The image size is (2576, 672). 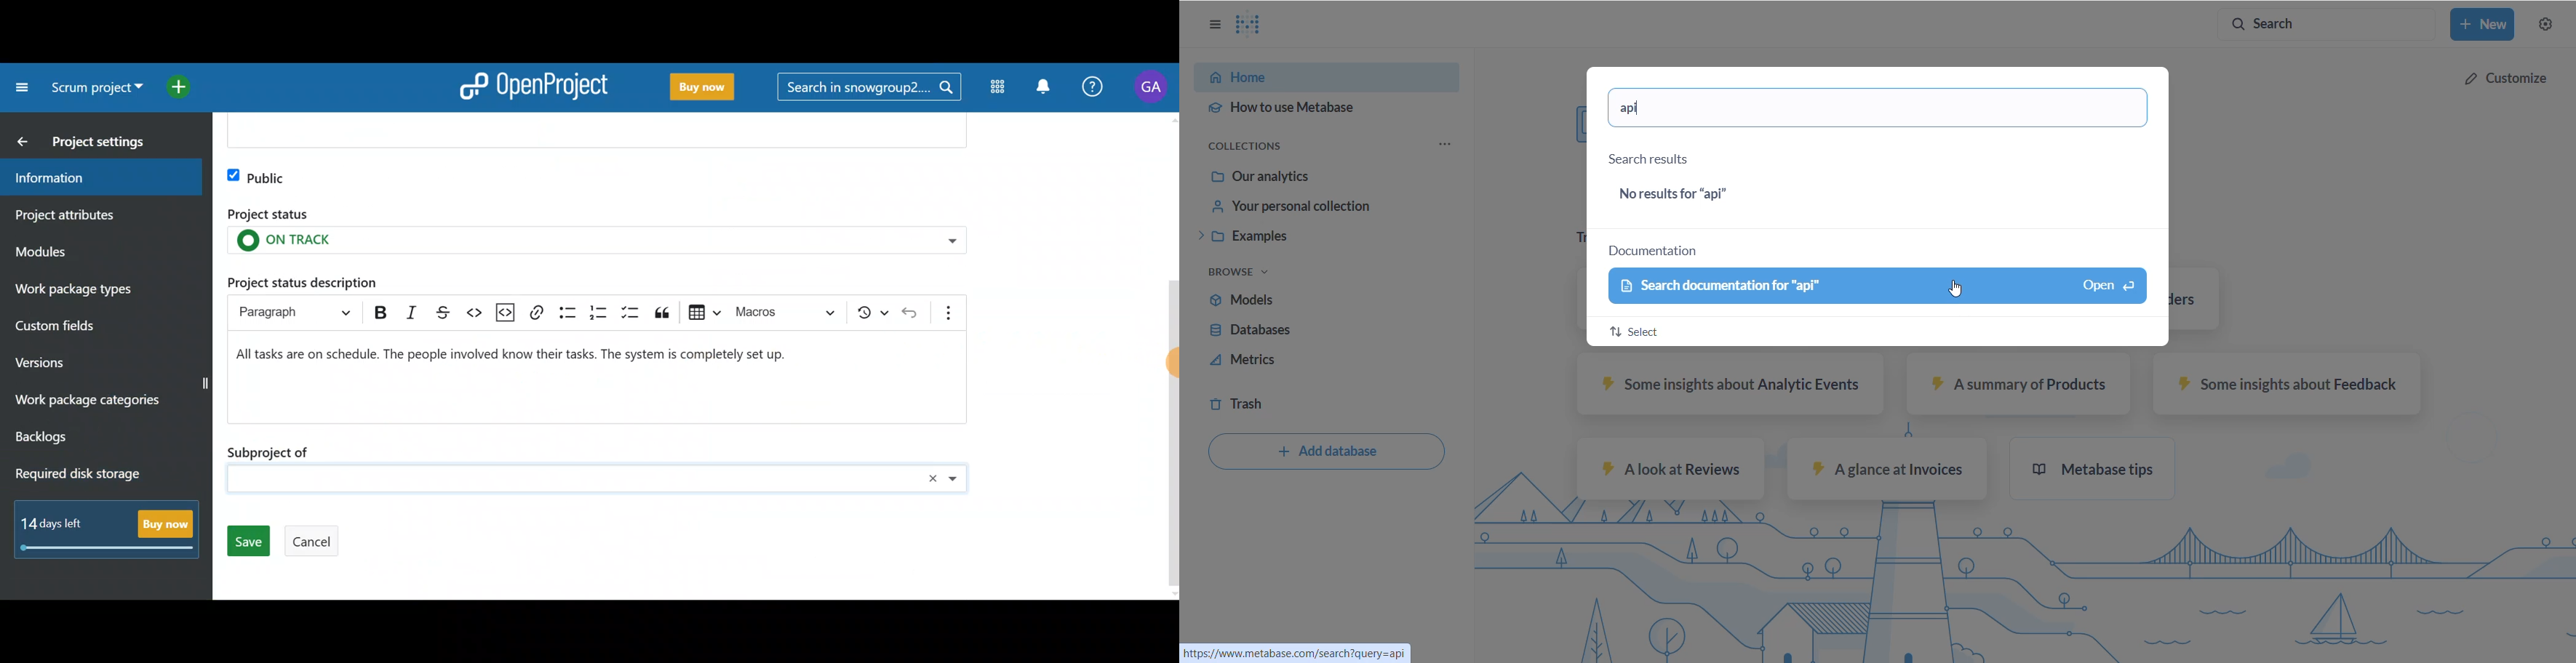 What do you see at coordinates (307, 545) in the screenshot?
I see `Cancel` at bounding box center [307, 545].